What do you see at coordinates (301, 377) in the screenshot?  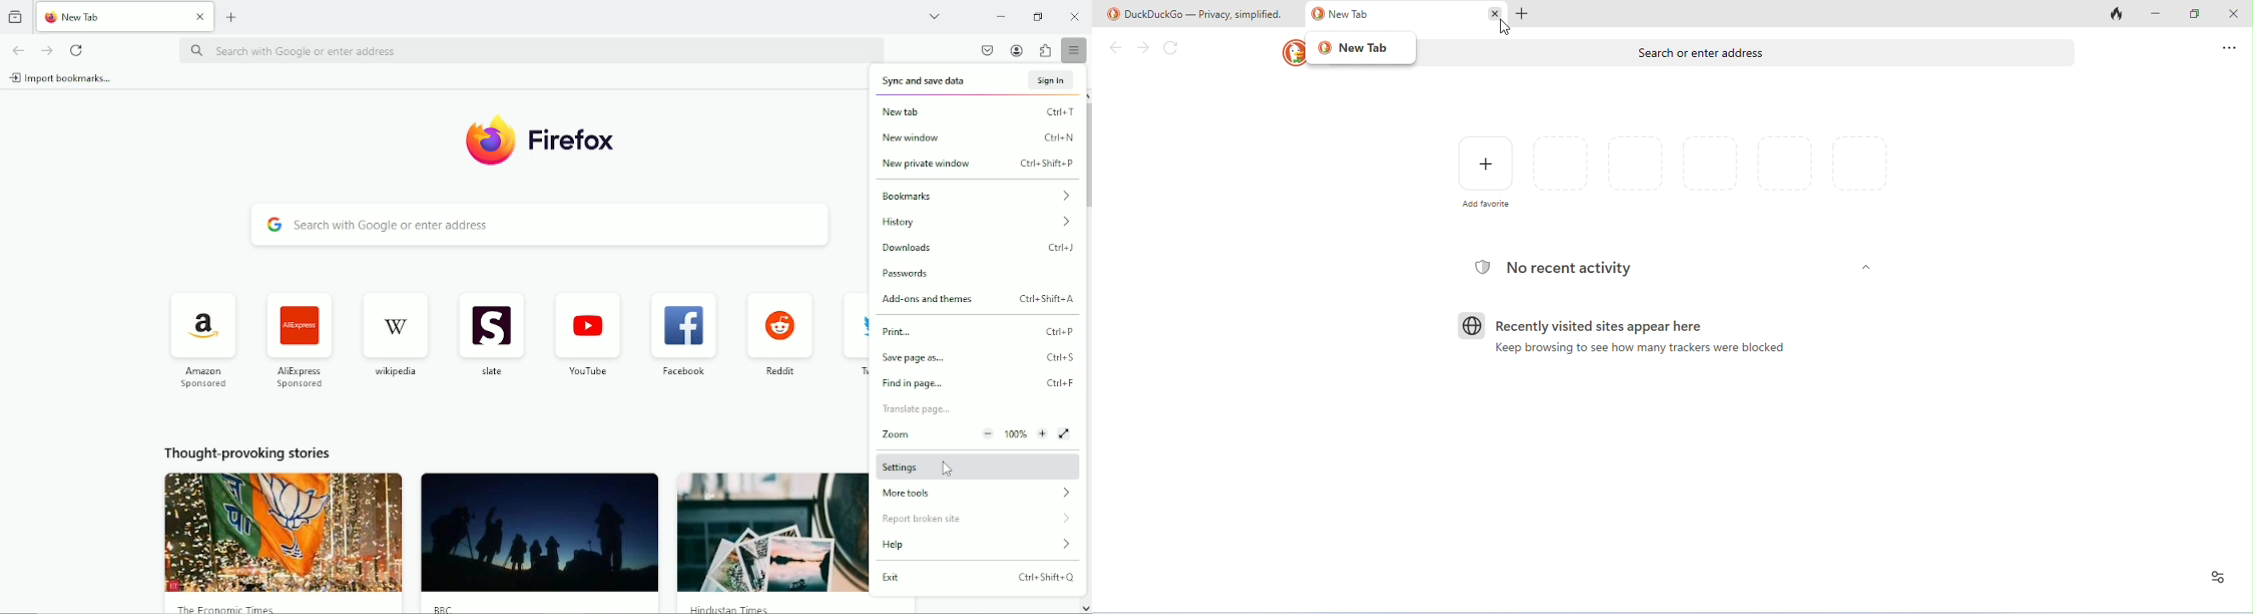 I see `AliExpress` at bounding box center [301, 377].